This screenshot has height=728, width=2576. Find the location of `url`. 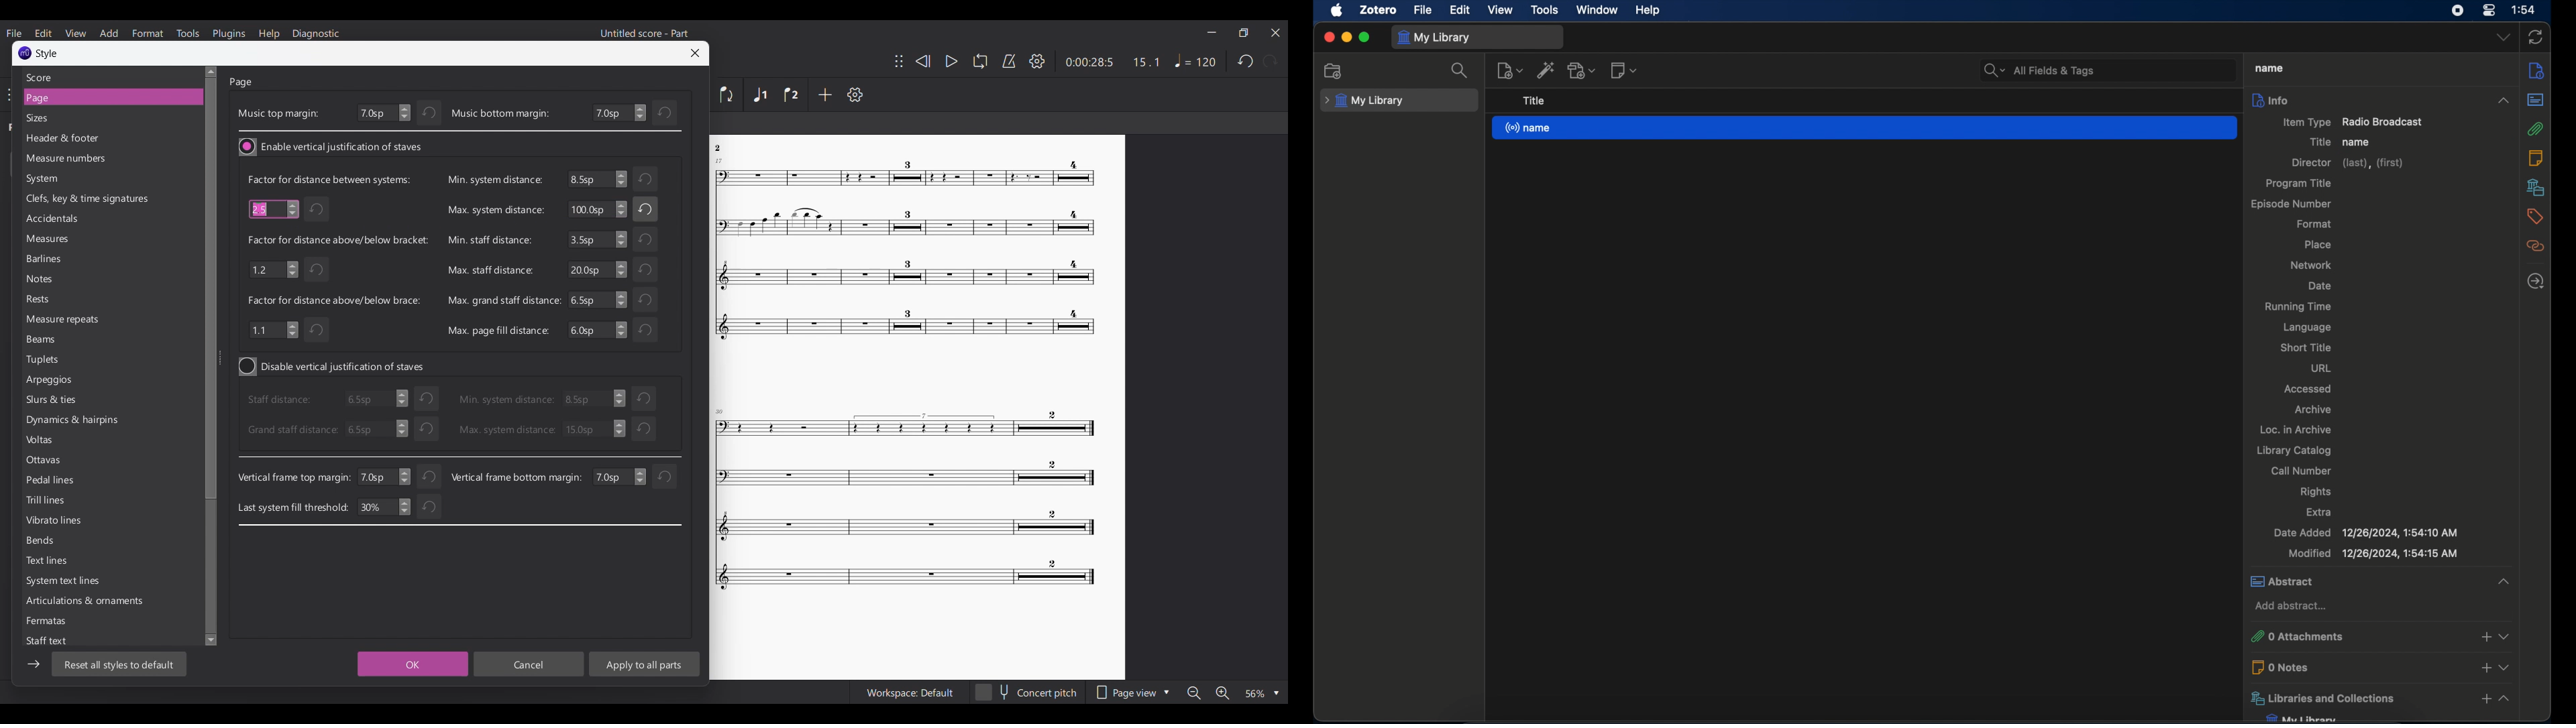

url is located at coordinates (2322, 367).